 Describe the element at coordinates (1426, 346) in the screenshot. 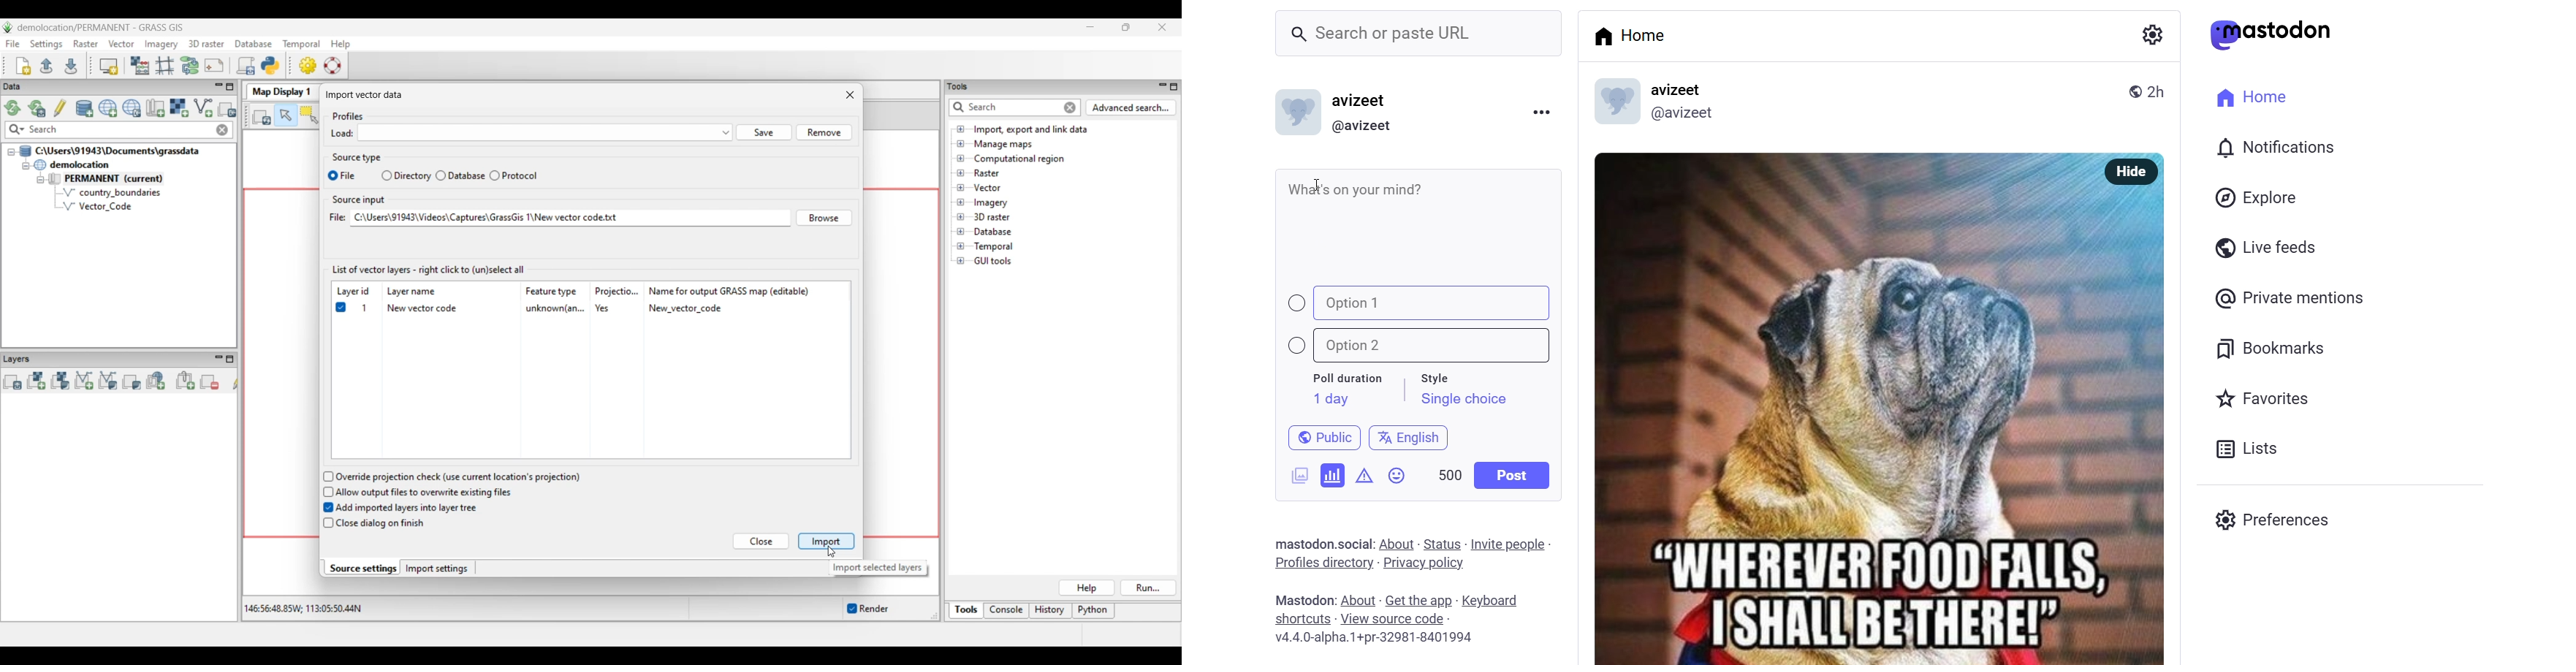

I see `option 2` at that location.